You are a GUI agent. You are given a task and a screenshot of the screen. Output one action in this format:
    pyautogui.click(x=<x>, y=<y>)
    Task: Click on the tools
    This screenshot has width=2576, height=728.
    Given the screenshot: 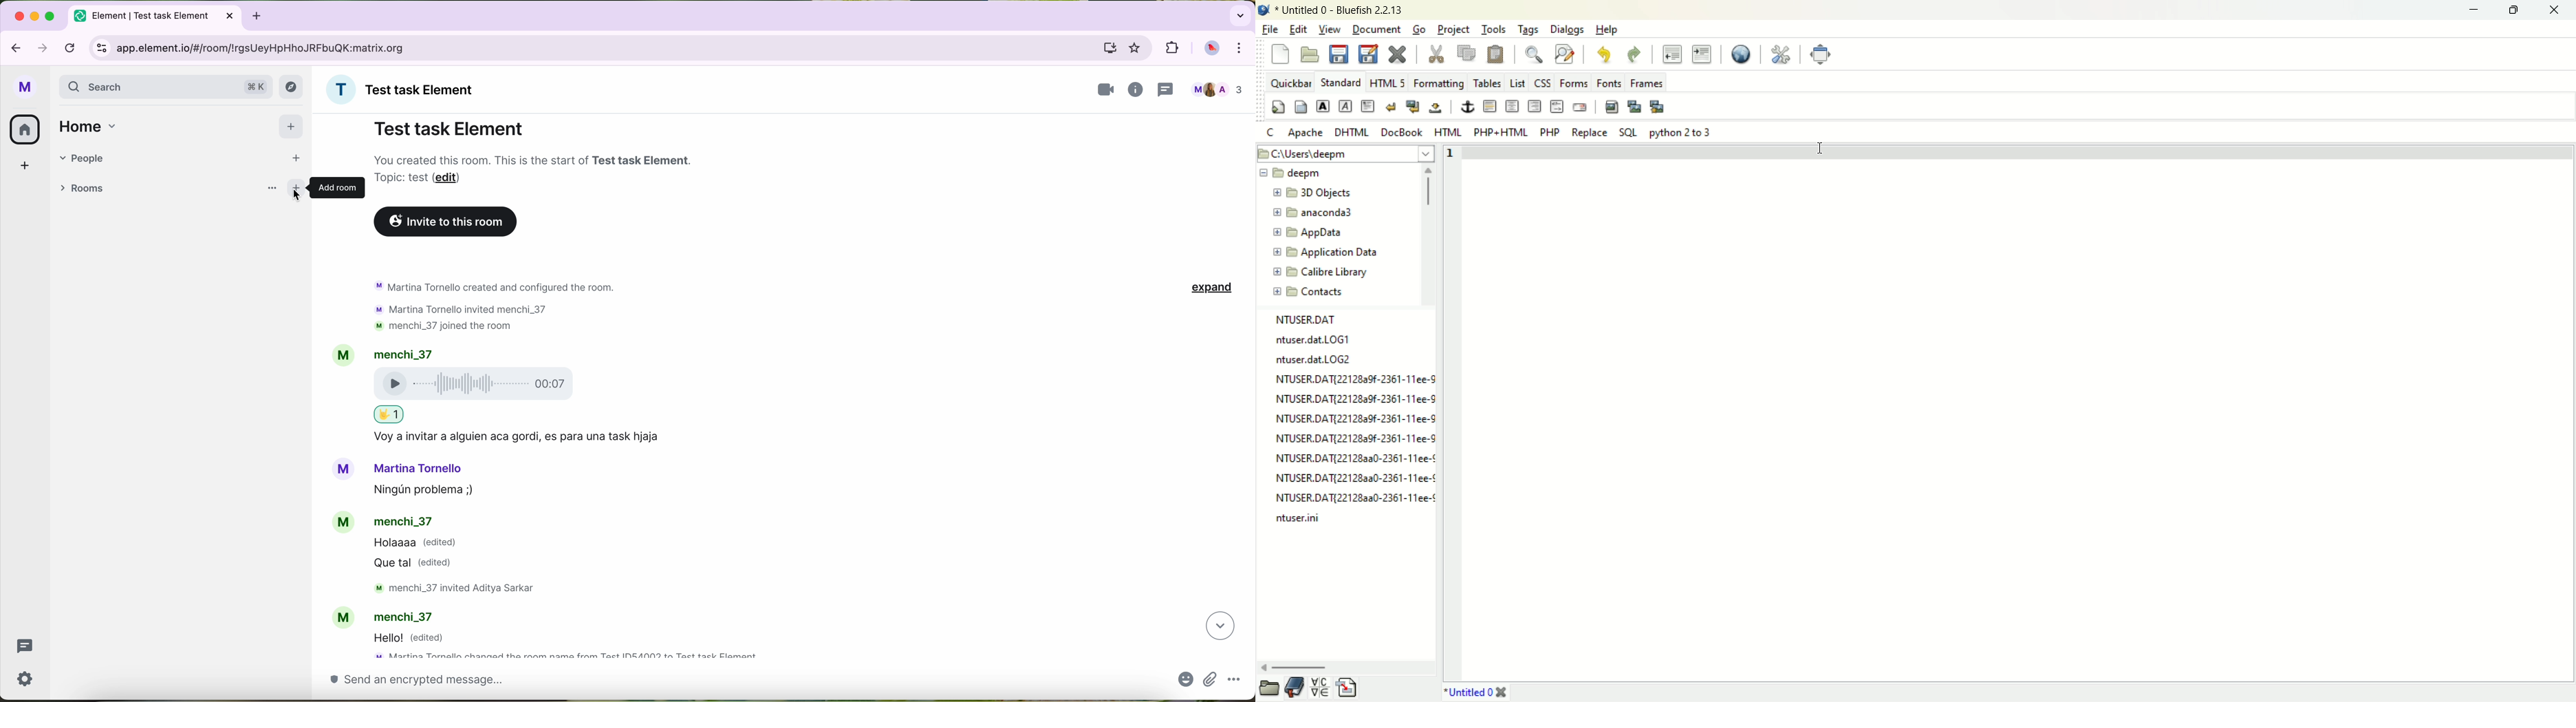 What is the action you would take?
    pyautogui.click(x=1493, y=28)
    